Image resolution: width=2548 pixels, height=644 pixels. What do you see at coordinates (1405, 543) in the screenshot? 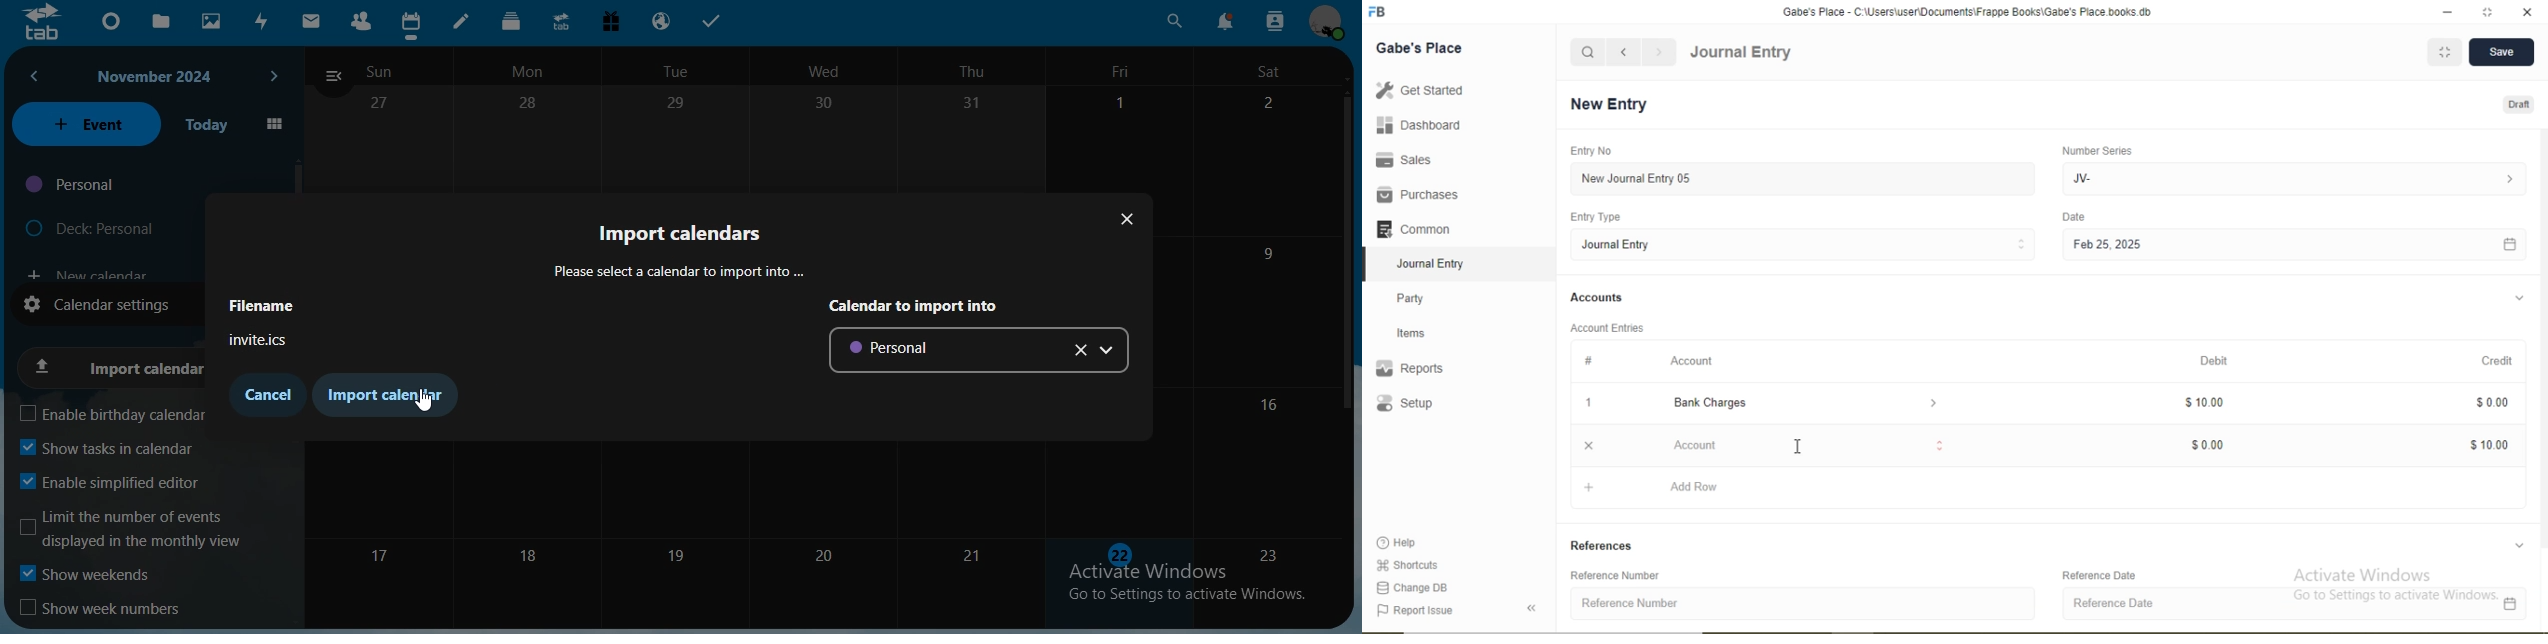
I see `Help` at bounding box center [1405, 543].